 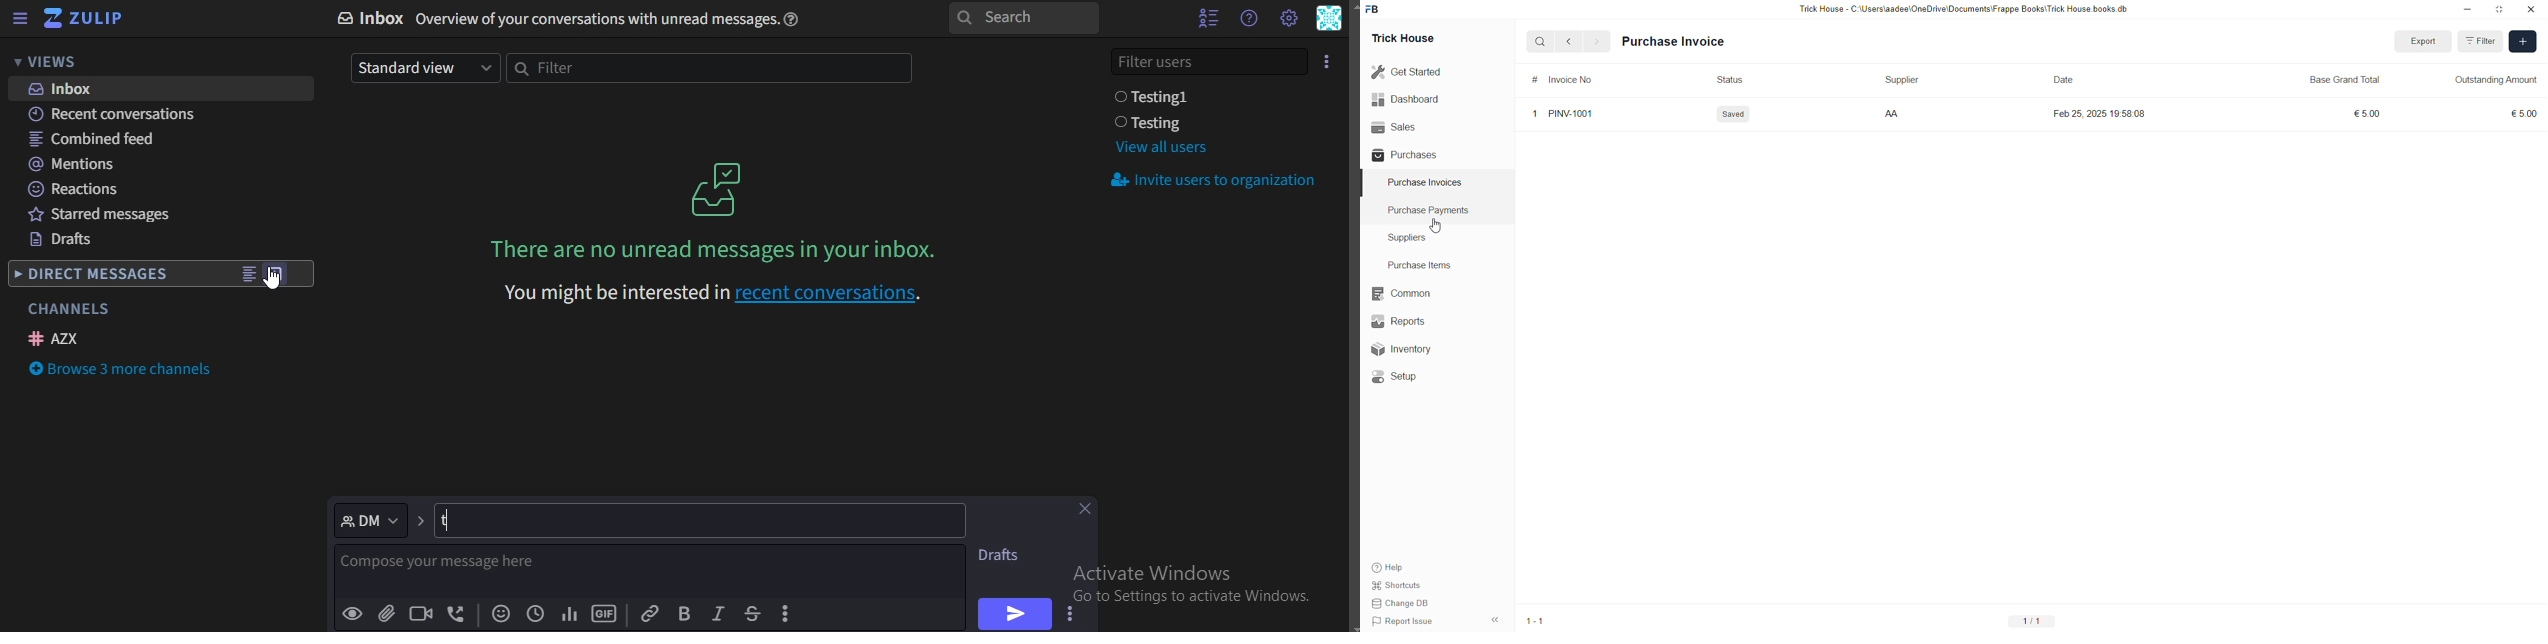 I want to click on Purchases, so click(x=1407, y=156).